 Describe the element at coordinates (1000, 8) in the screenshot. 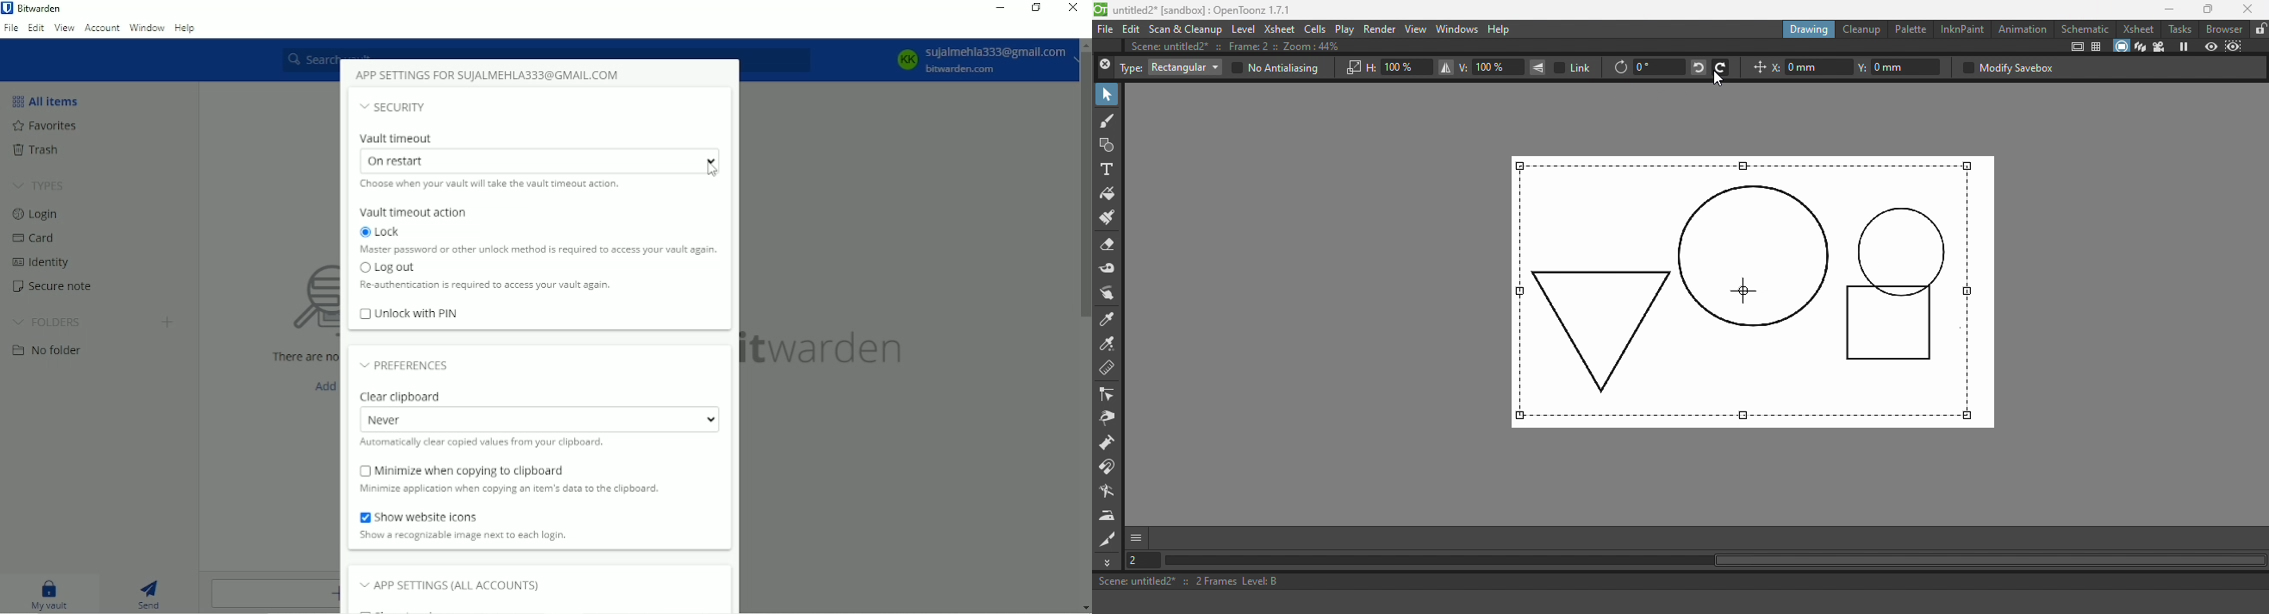

I see `Minimize` at that location.